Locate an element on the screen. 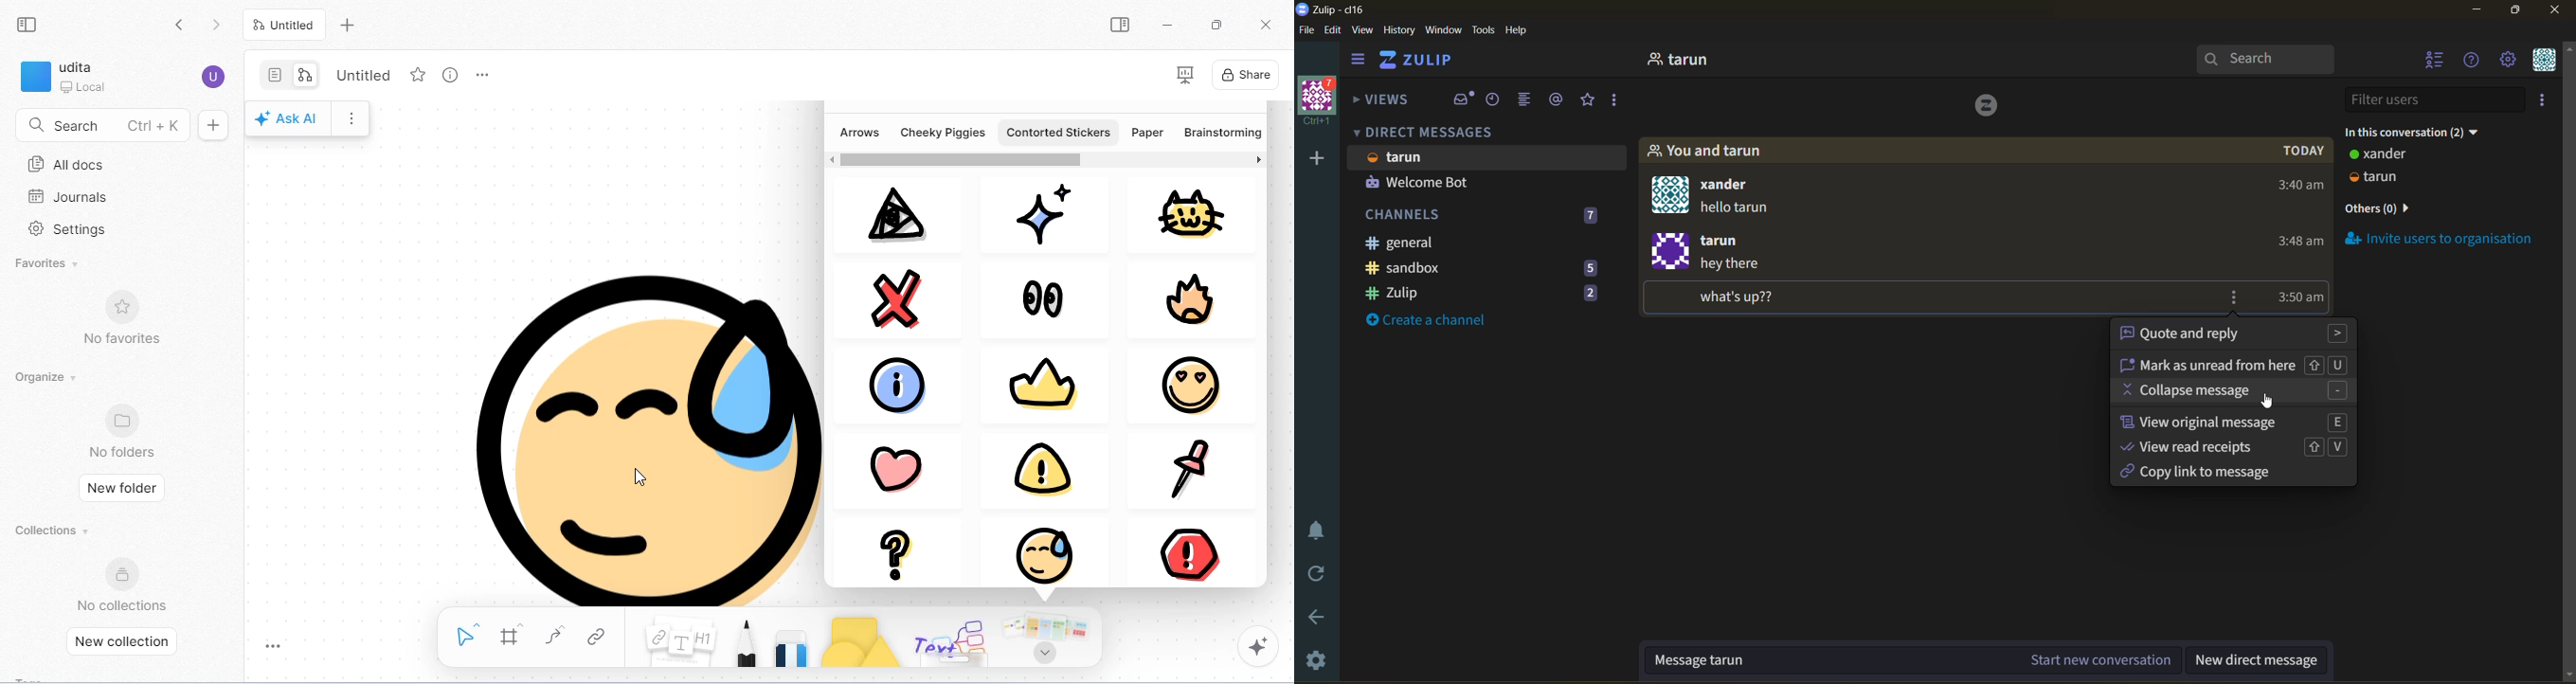 This screenshot has height=700, width=2576. tools is located at coordinates (1483, 30).